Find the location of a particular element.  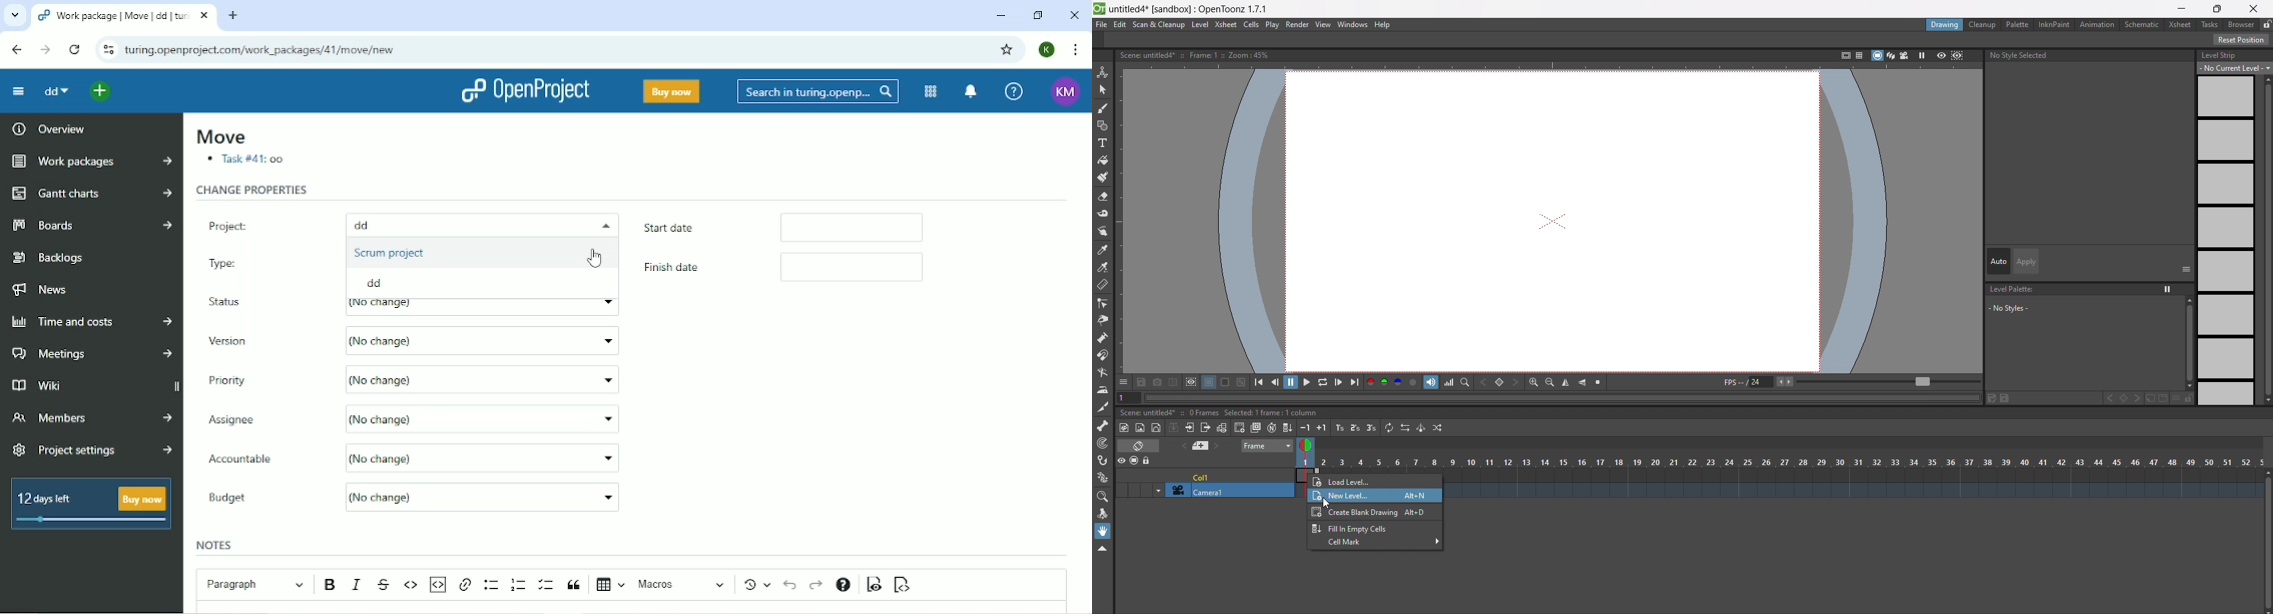

tool is located at coordinates (1209, 382).